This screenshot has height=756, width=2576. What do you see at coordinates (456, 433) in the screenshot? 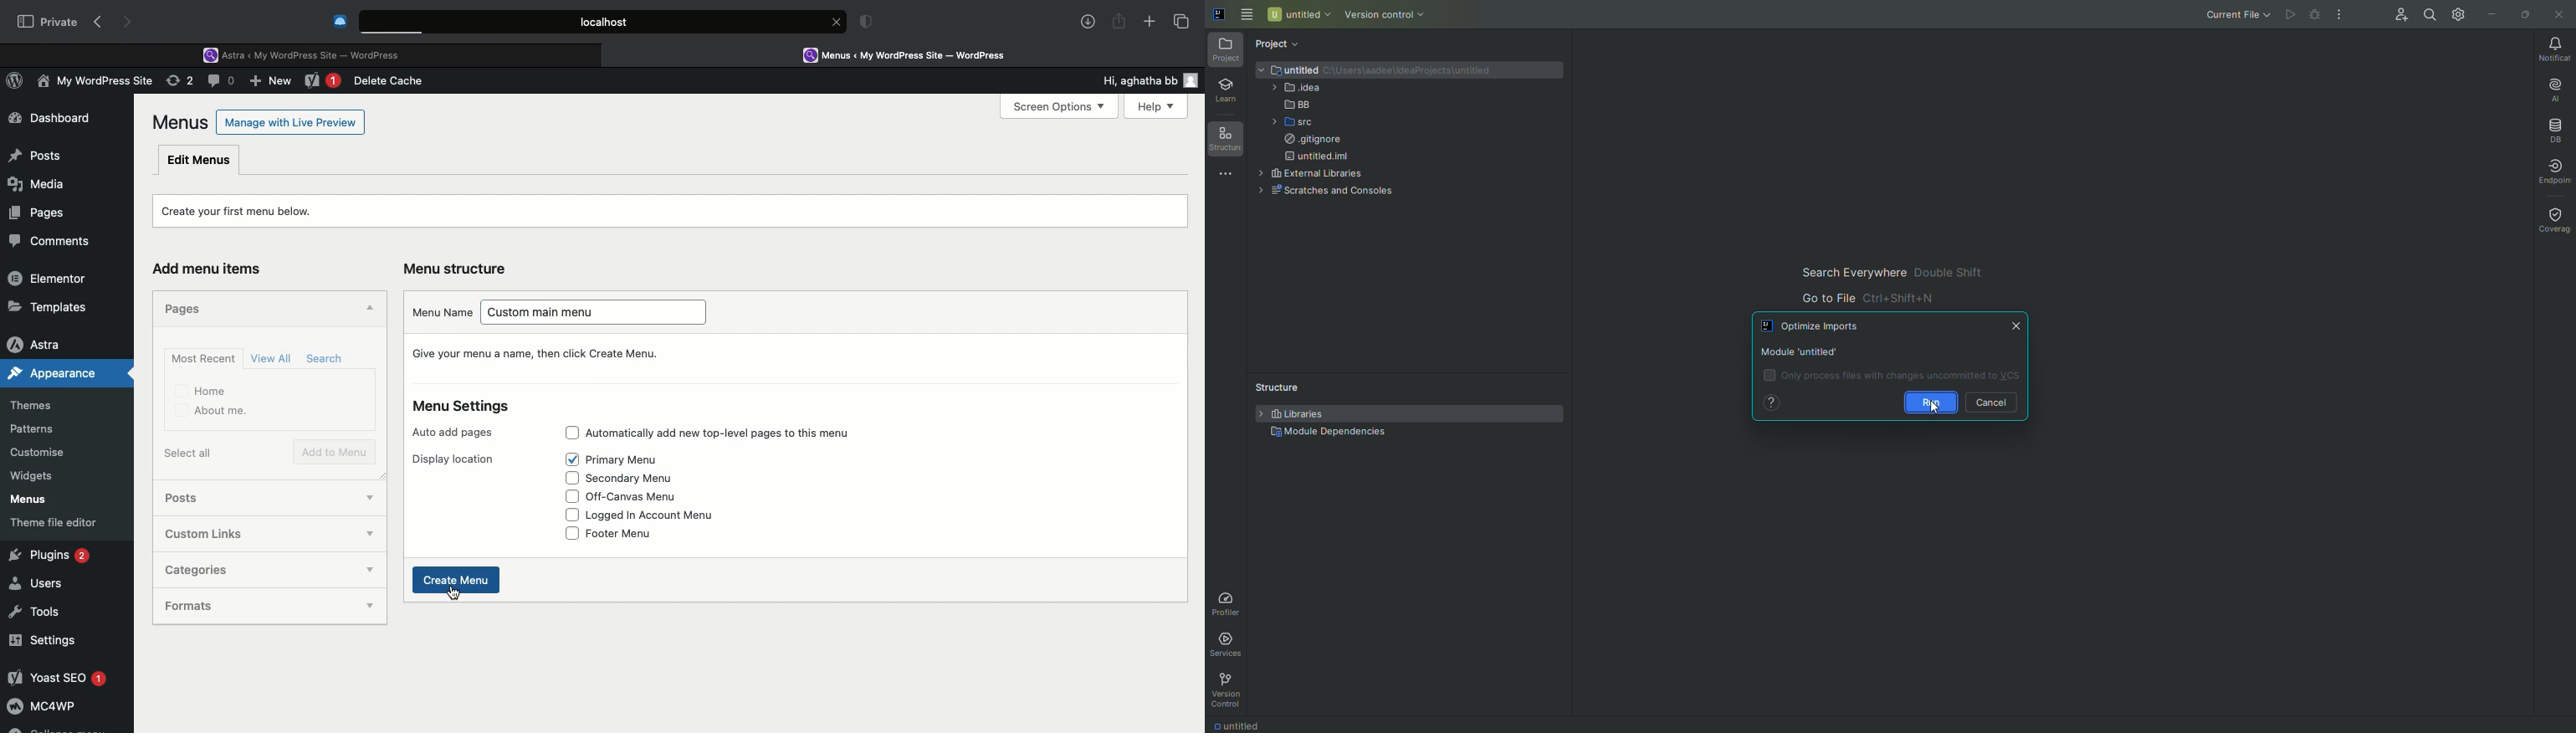
I see `Auto add pages` at bounding box center [456, 433].